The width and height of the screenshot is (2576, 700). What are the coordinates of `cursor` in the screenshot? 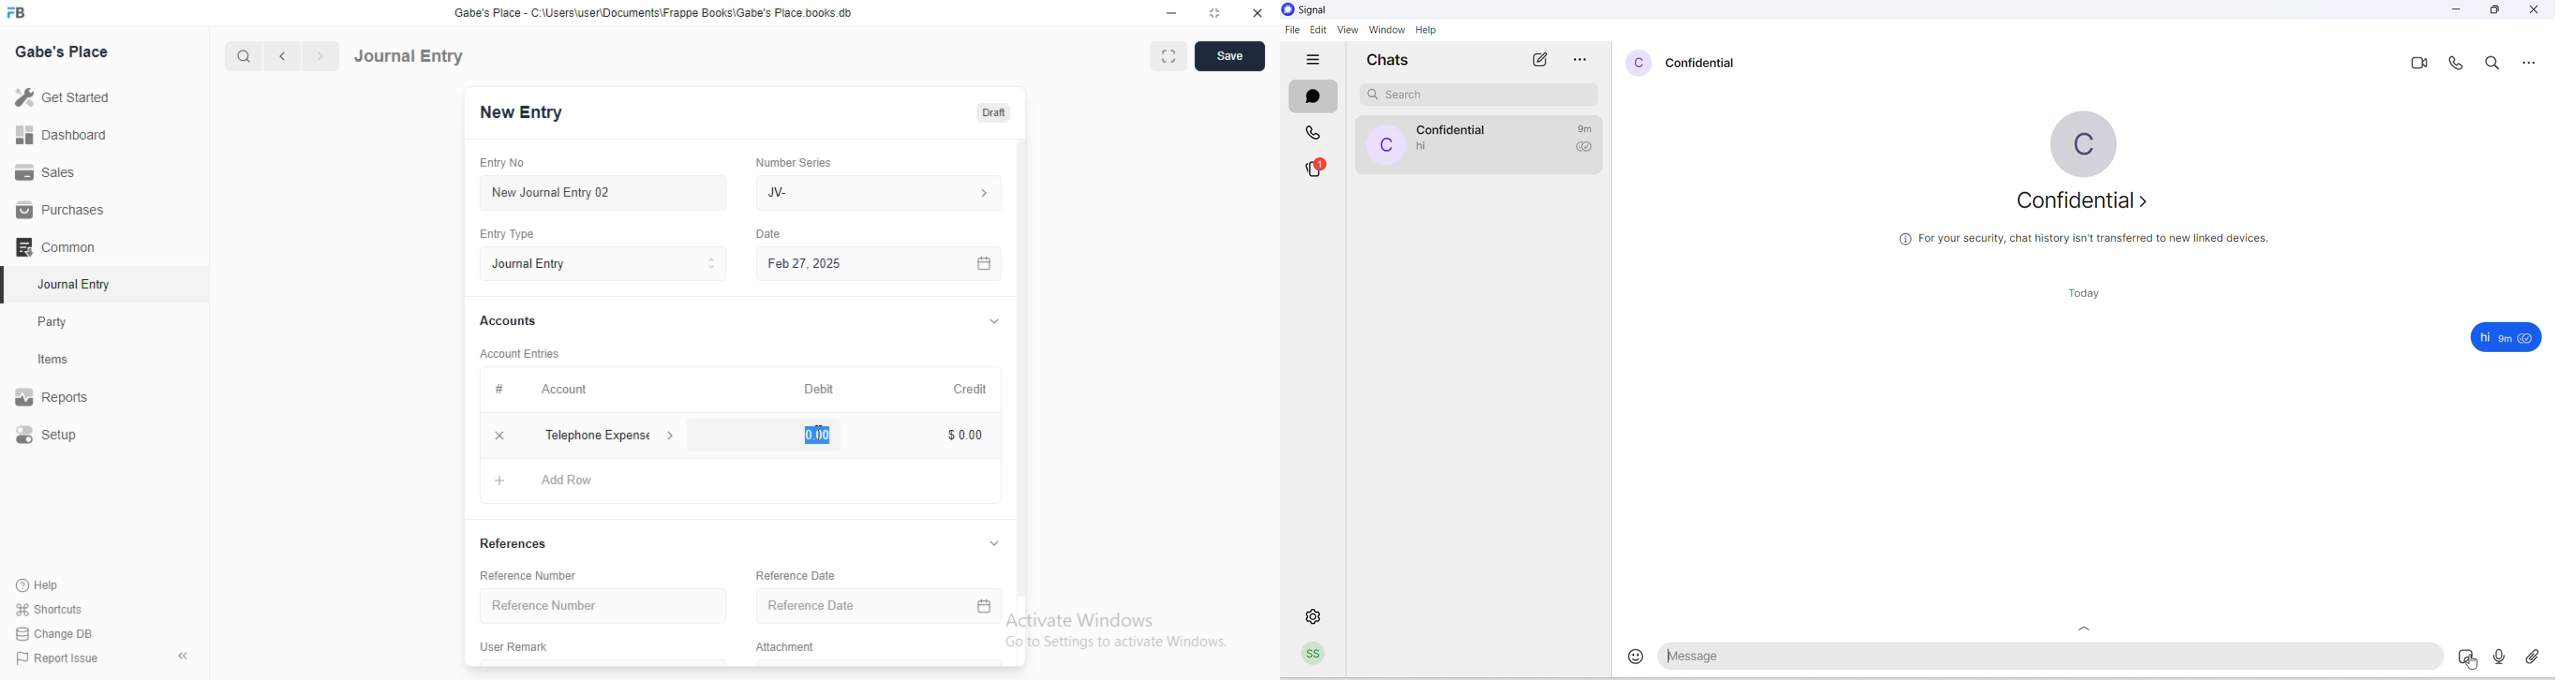 It's located at (812, 429).